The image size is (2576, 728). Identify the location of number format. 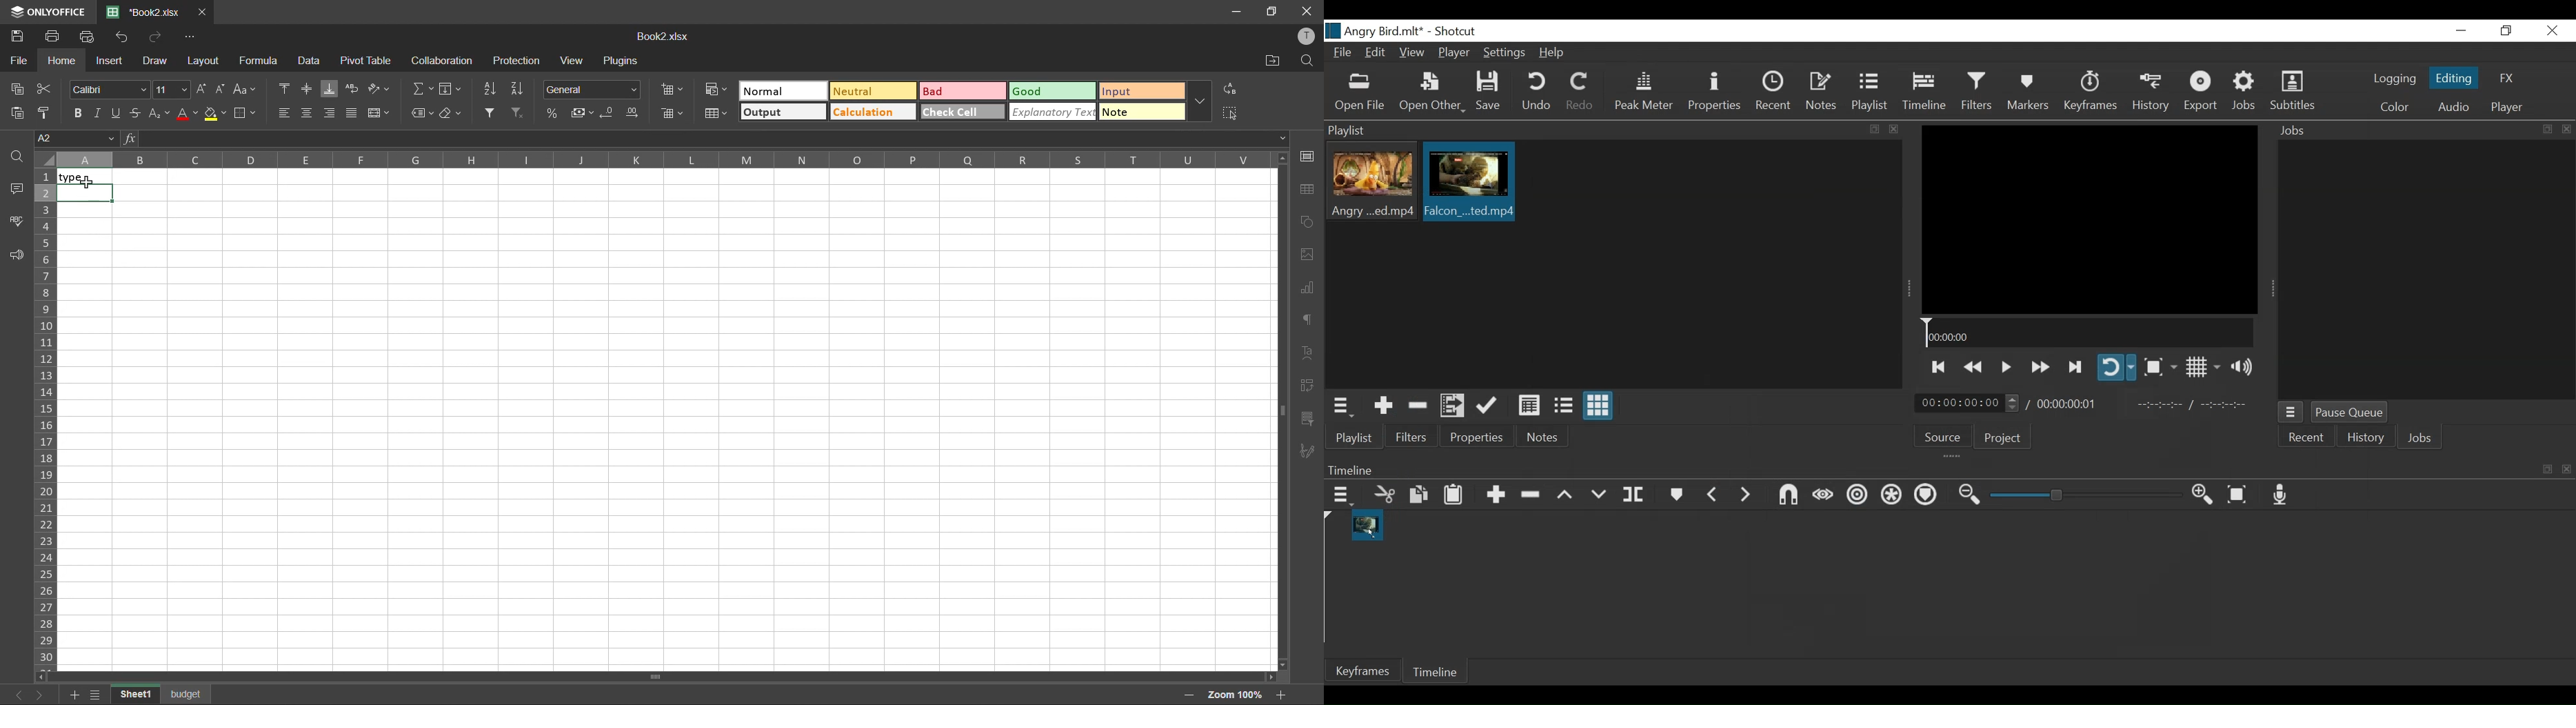
(592, 90).